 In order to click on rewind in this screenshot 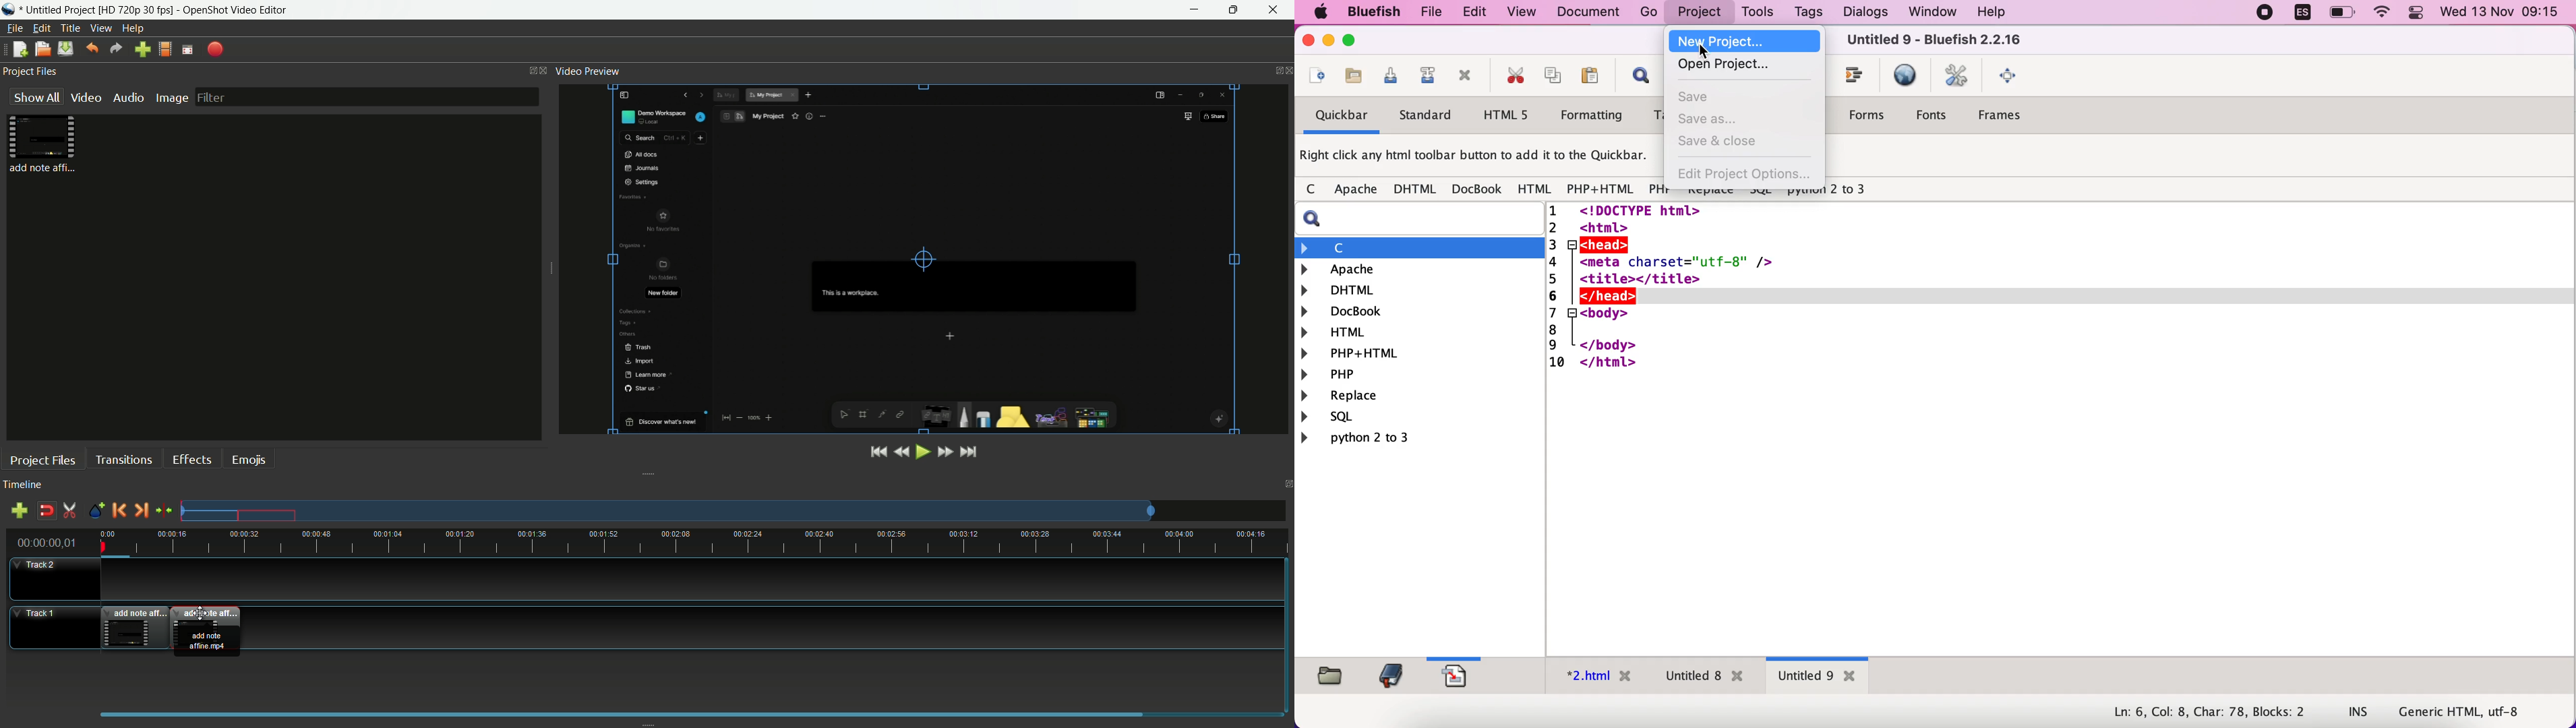, I will do `click(900, 452)`.